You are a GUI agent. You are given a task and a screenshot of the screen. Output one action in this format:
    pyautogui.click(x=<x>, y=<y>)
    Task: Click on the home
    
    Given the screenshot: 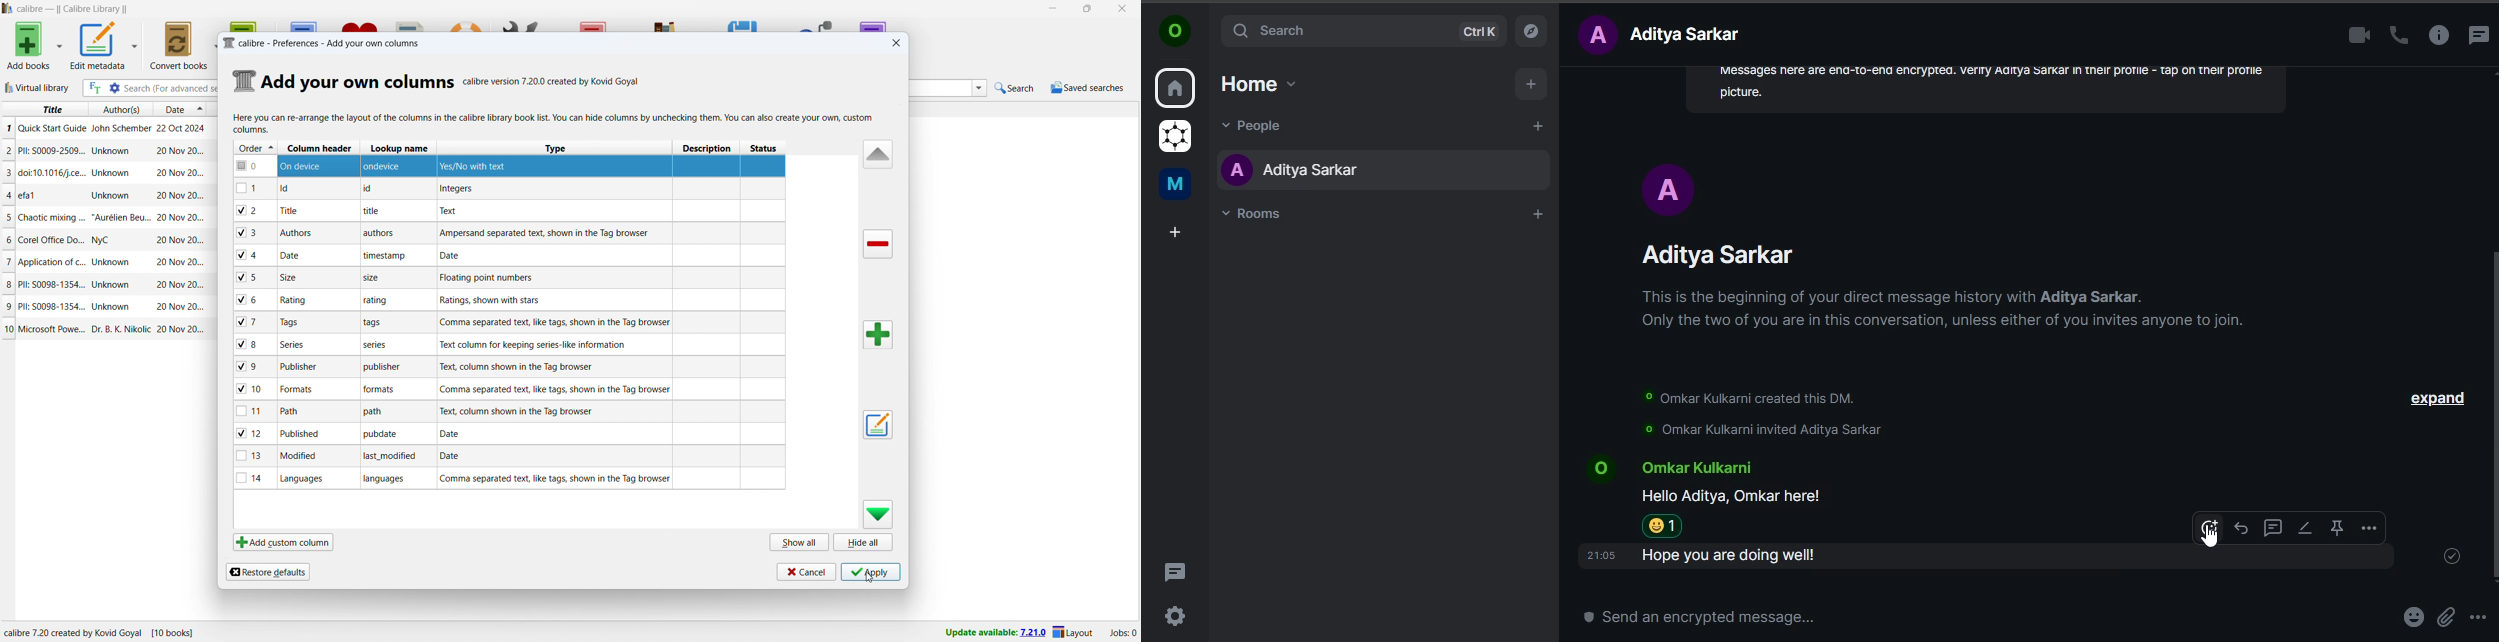 What is the action you would take?
    pyautogui.click(x=1176, y=90)
    